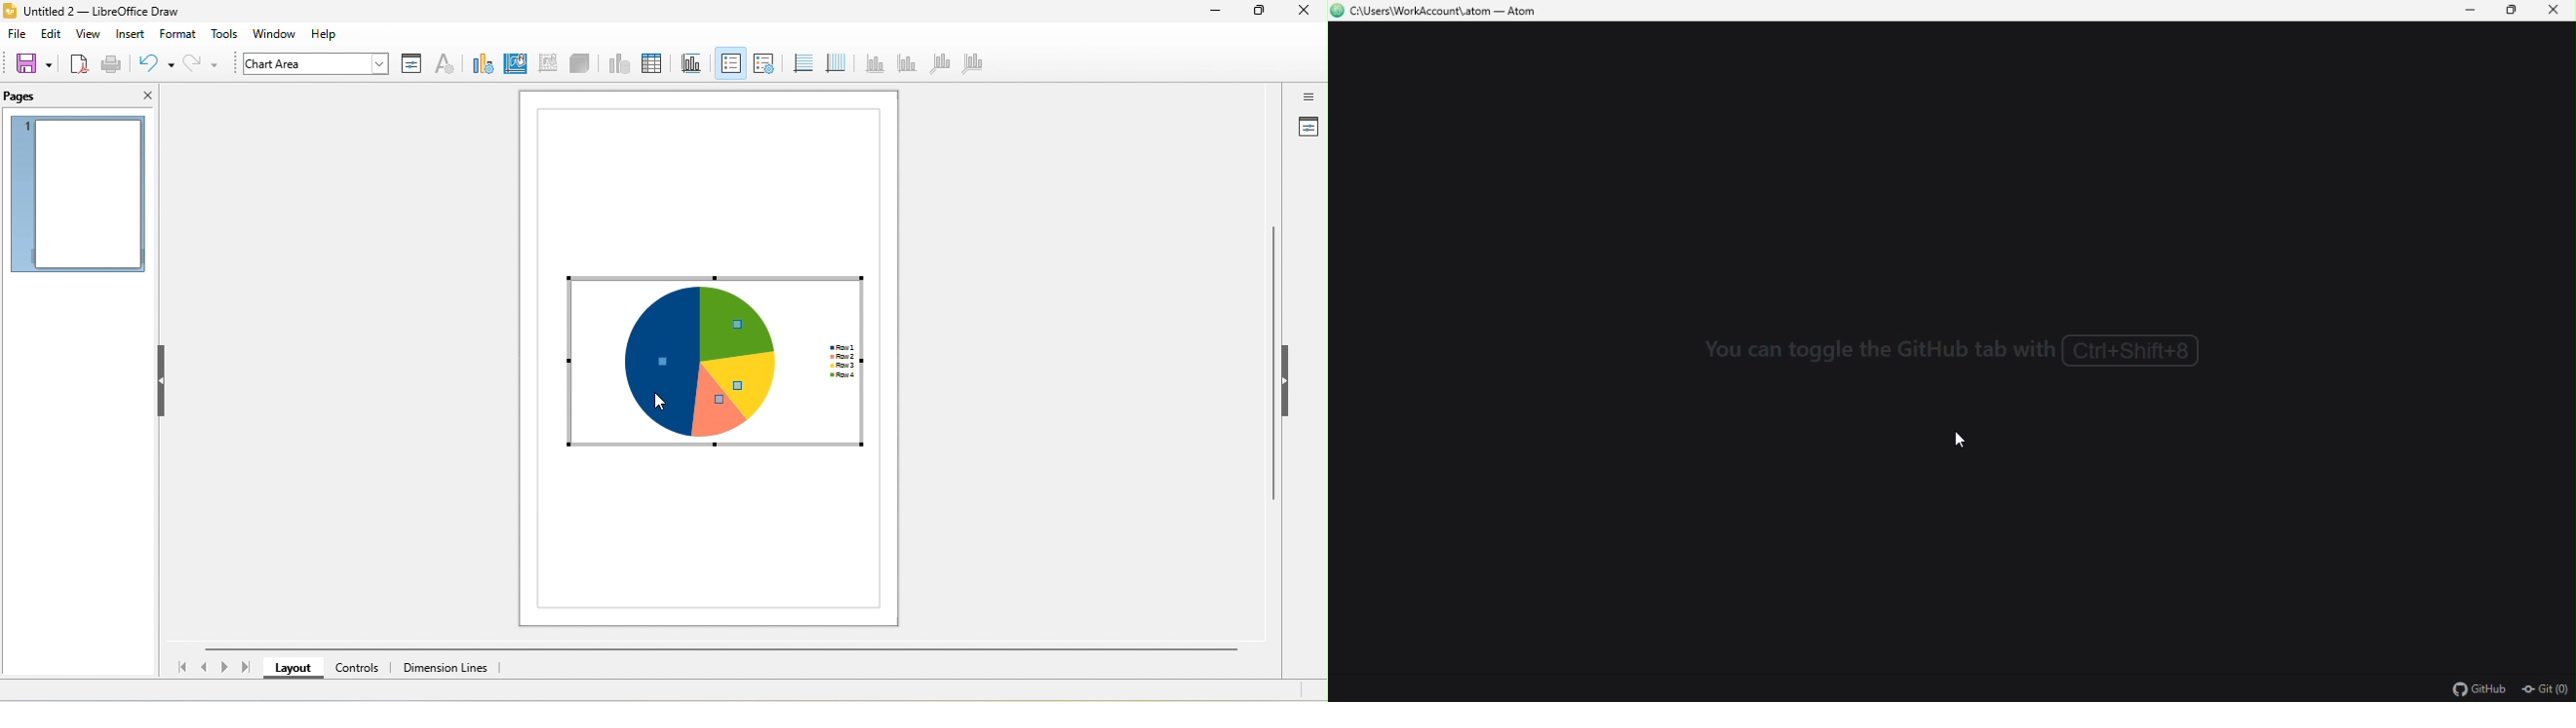 Image resolution: width=2576 pixels, height=728 pixels. Describe the element at coordinates (226, 668) in the screenshot. I see `next` at that location.